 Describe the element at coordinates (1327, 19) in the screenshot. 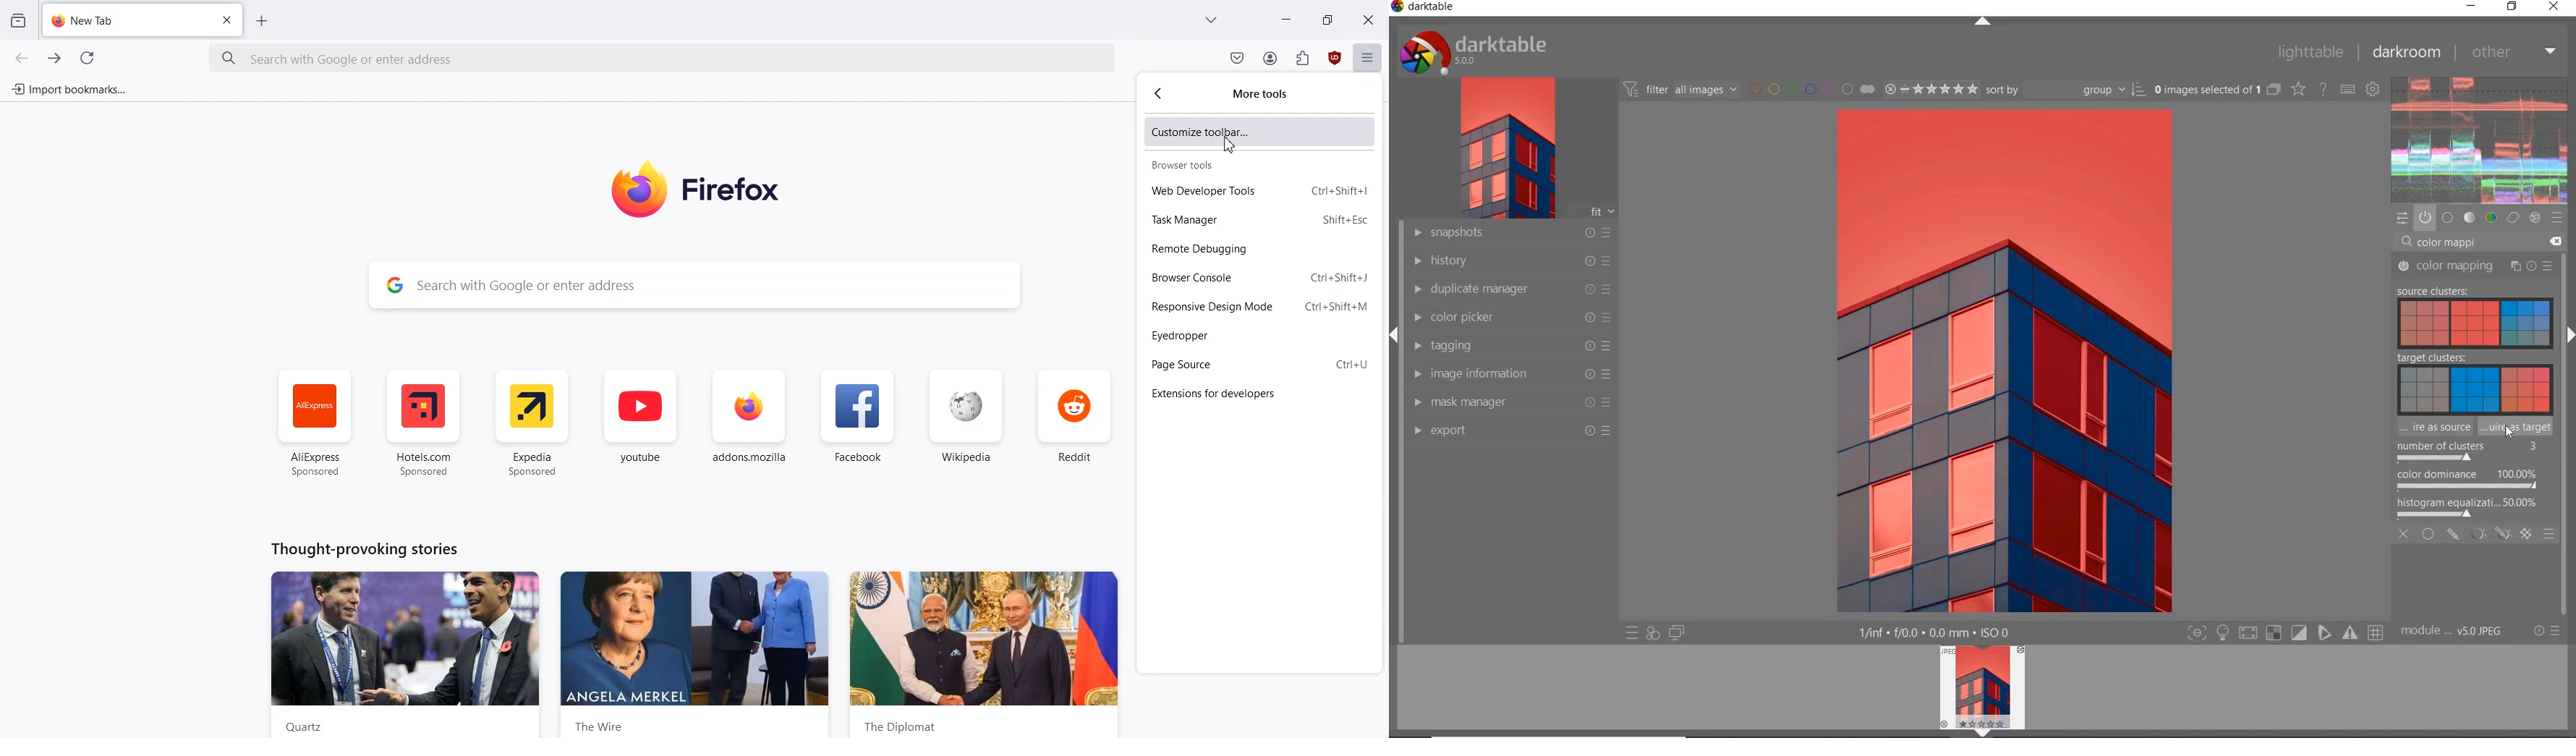

I see `Maximize` at that location.